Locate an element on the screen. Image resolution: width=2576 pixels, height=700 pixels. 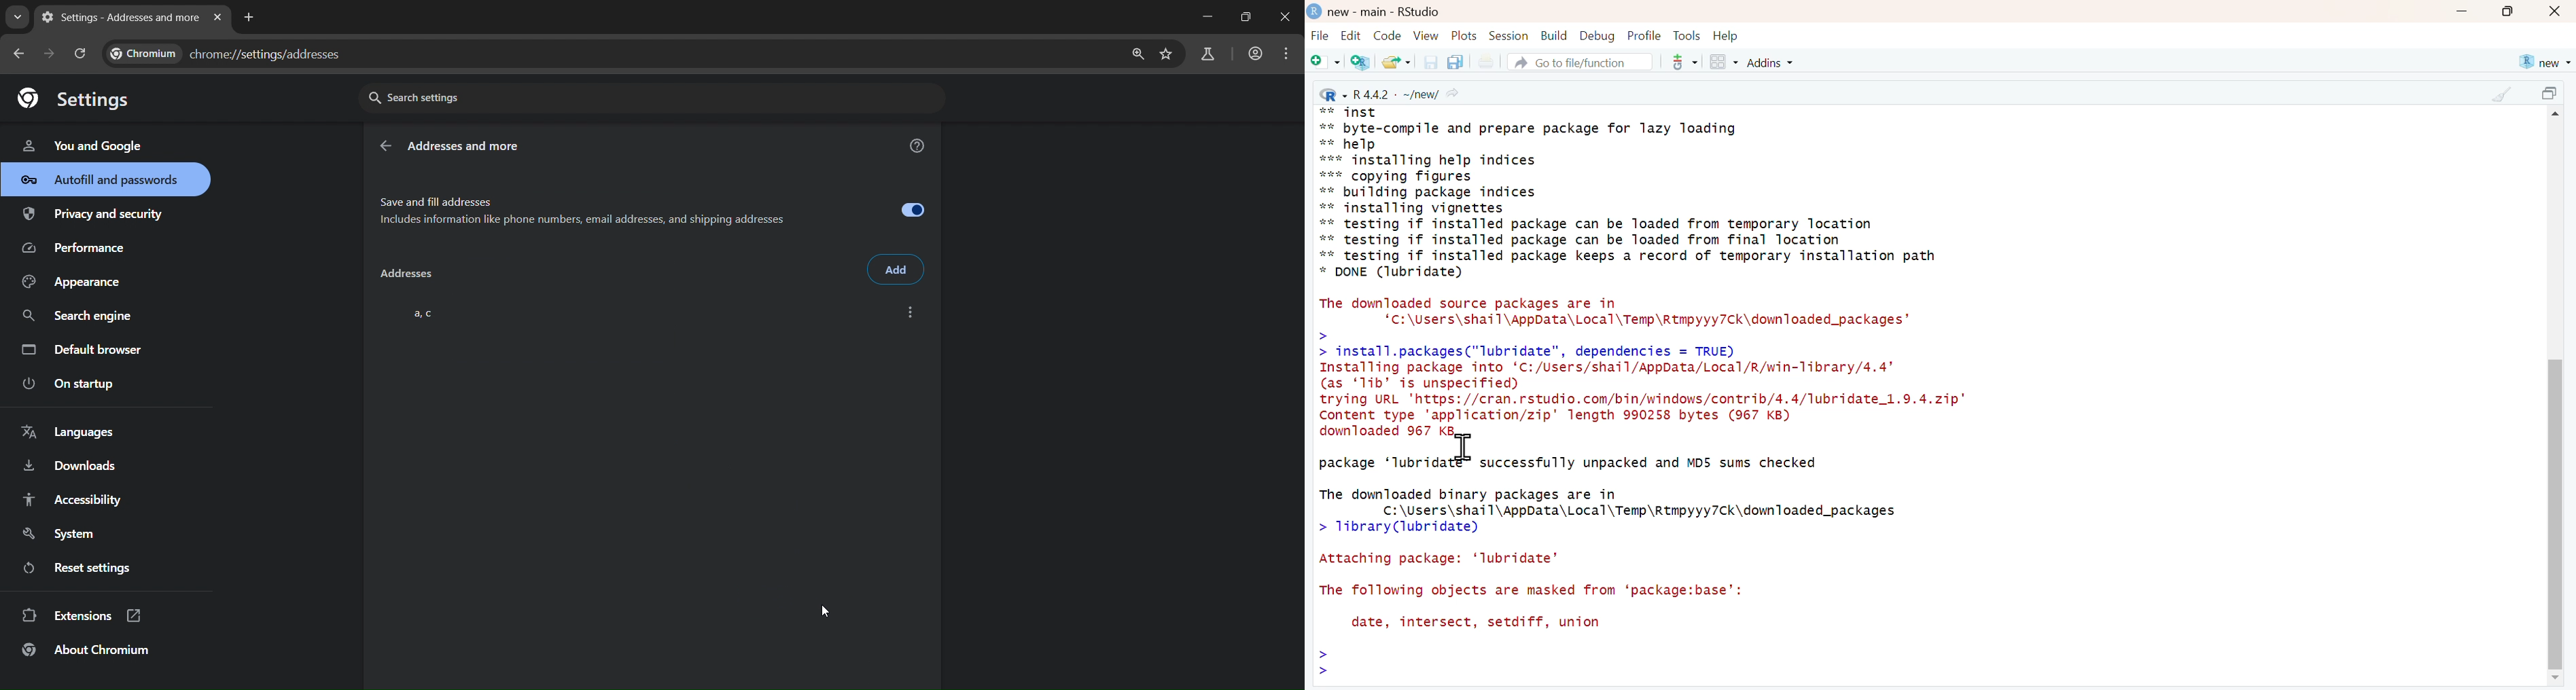
scroll bar is located at coordinates (2555, 508).